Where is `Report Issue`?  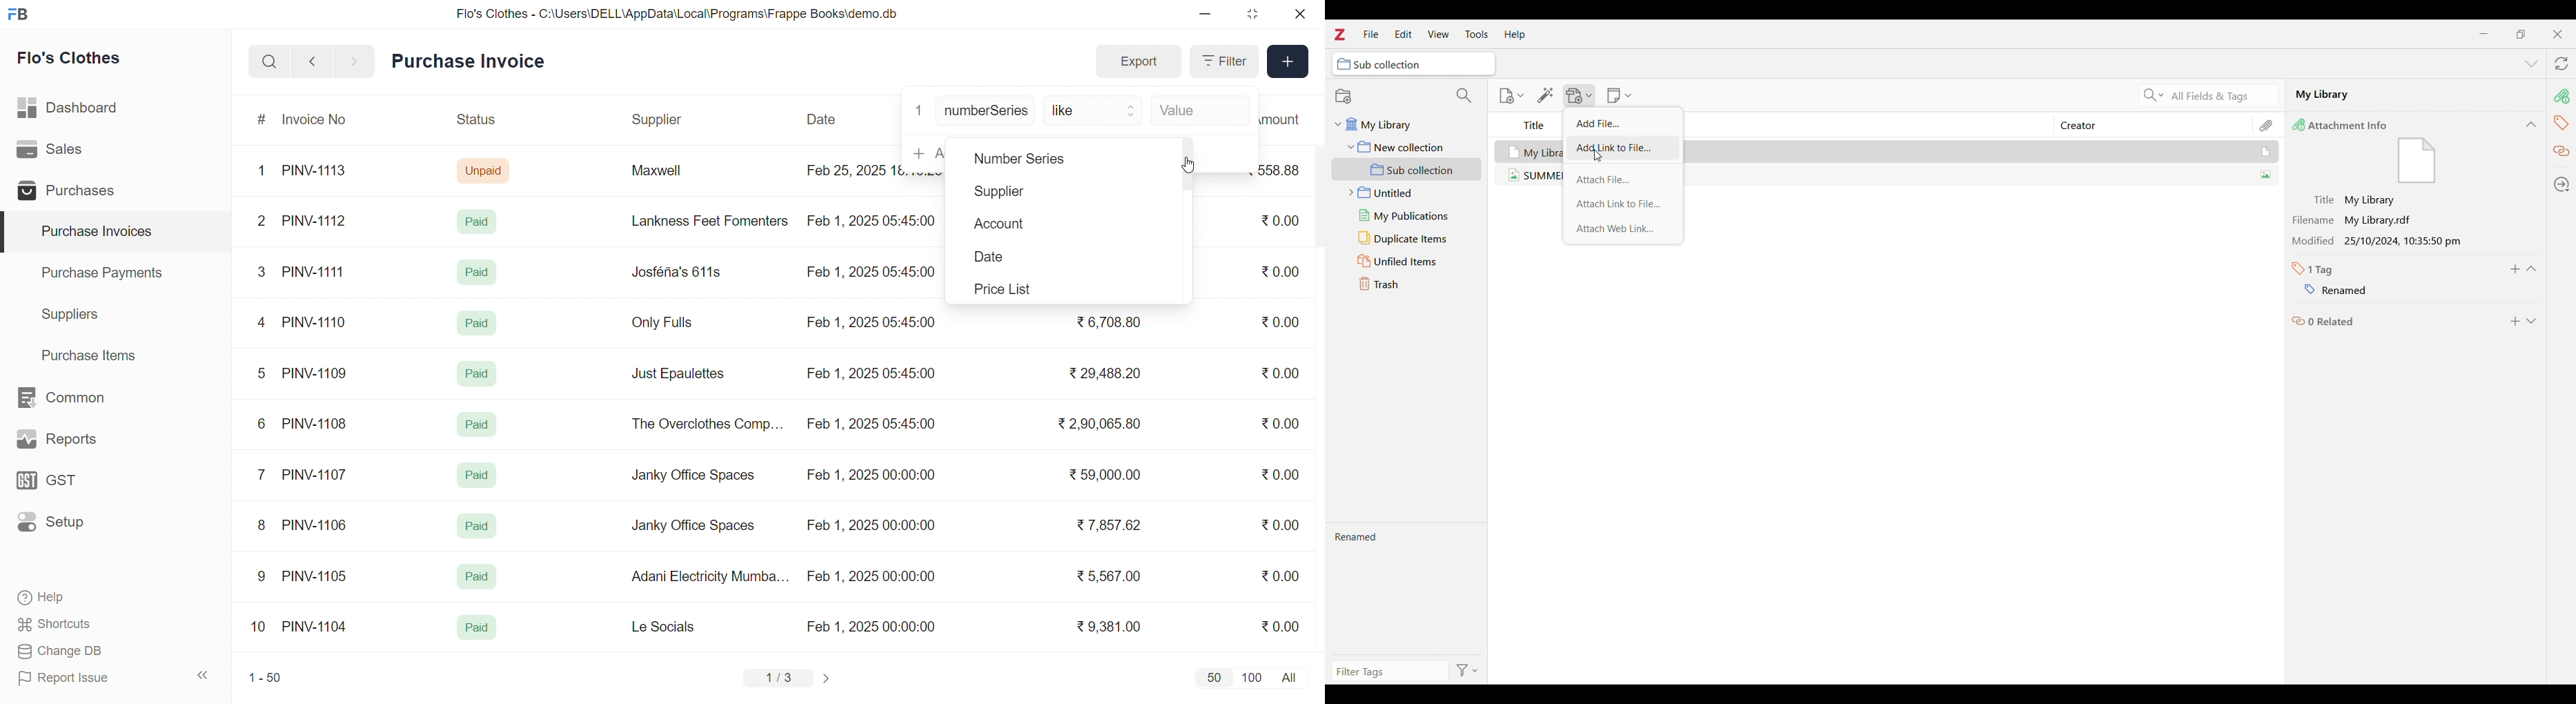
Report Issue is located at coordinates (86, 678).